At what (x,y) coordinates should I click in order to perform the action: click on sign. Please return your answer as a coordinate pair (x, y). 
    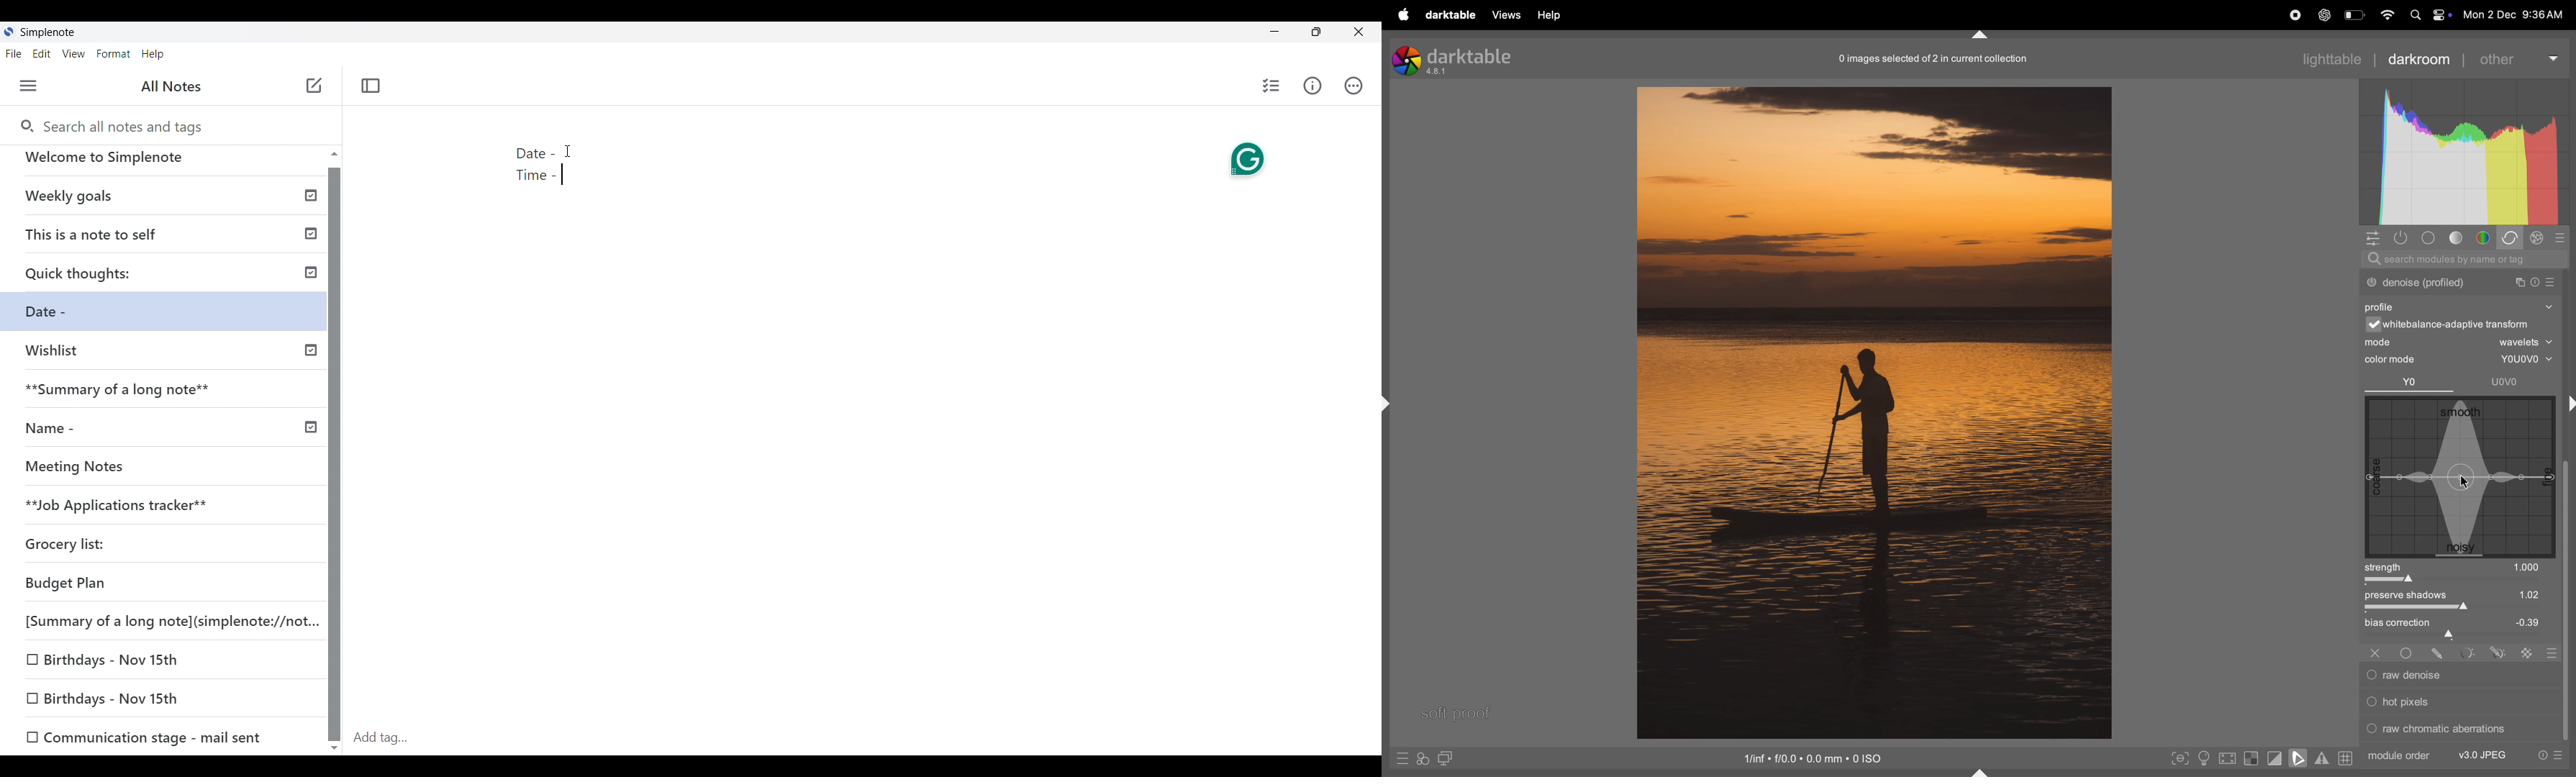
    Looking at the image, I should click on (2496, 652).